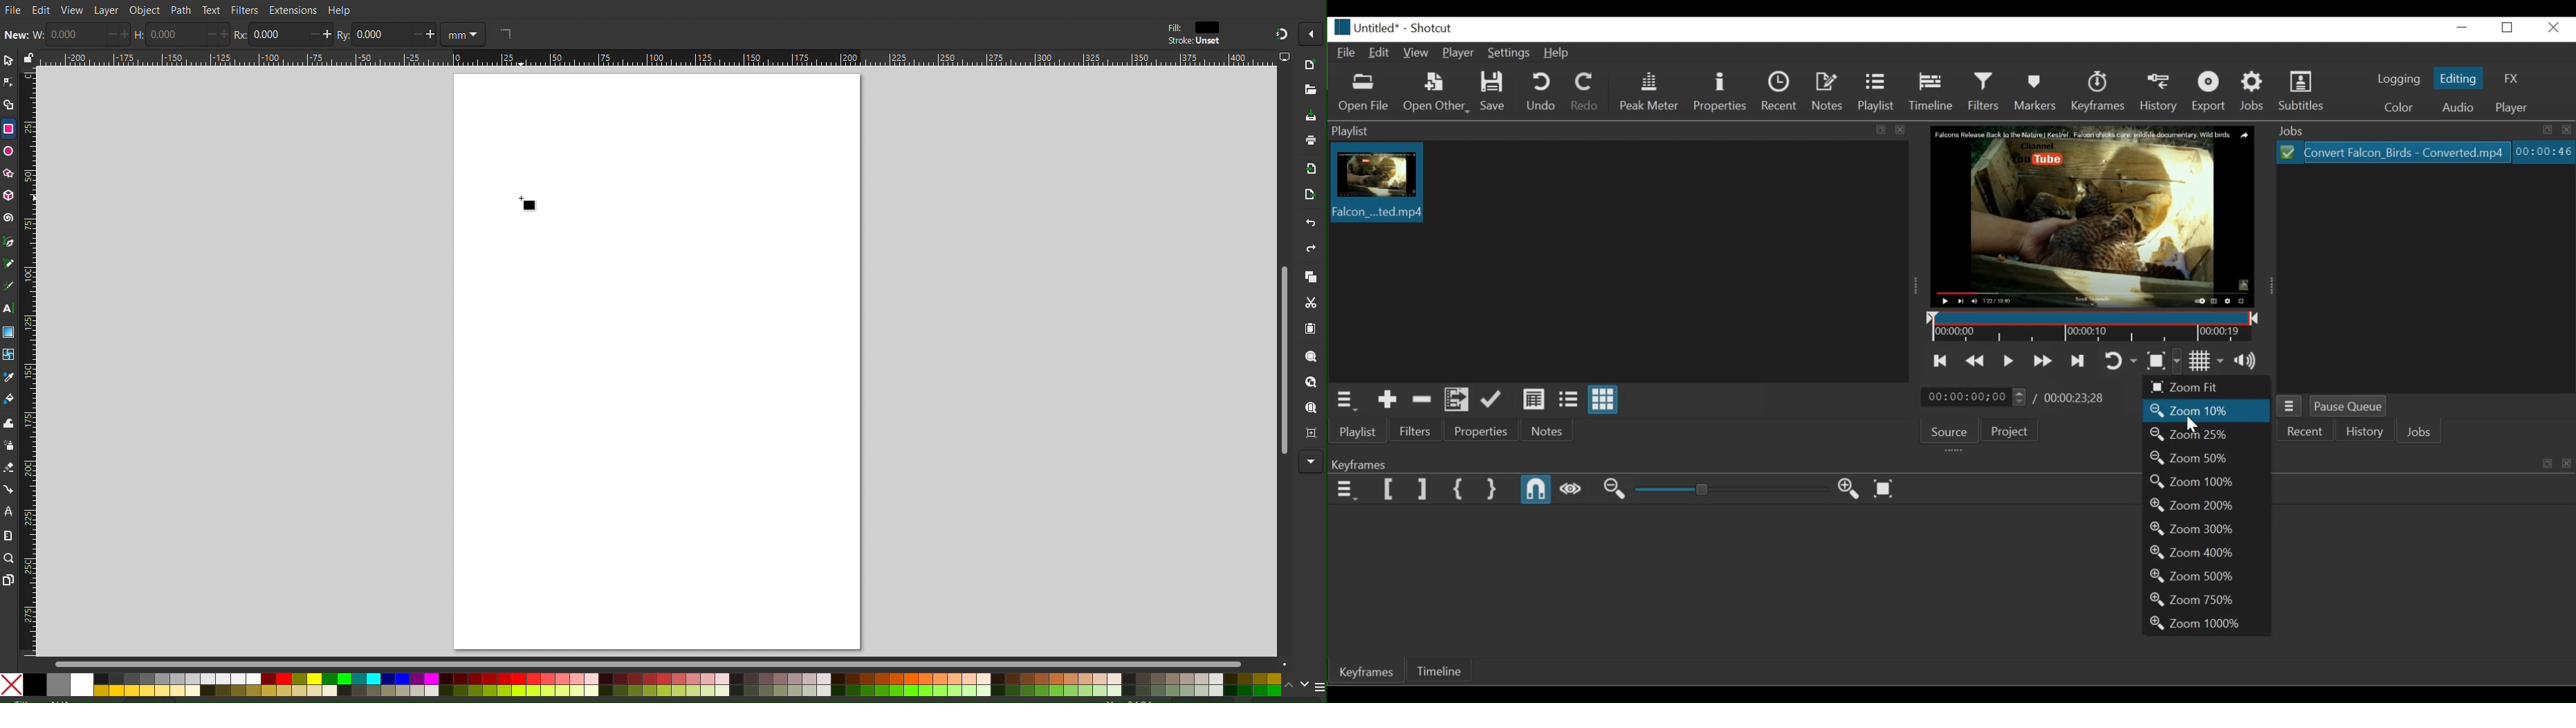 The image size is (2576, 728). I want to click on Zoom 10%, so click(2208, 411).